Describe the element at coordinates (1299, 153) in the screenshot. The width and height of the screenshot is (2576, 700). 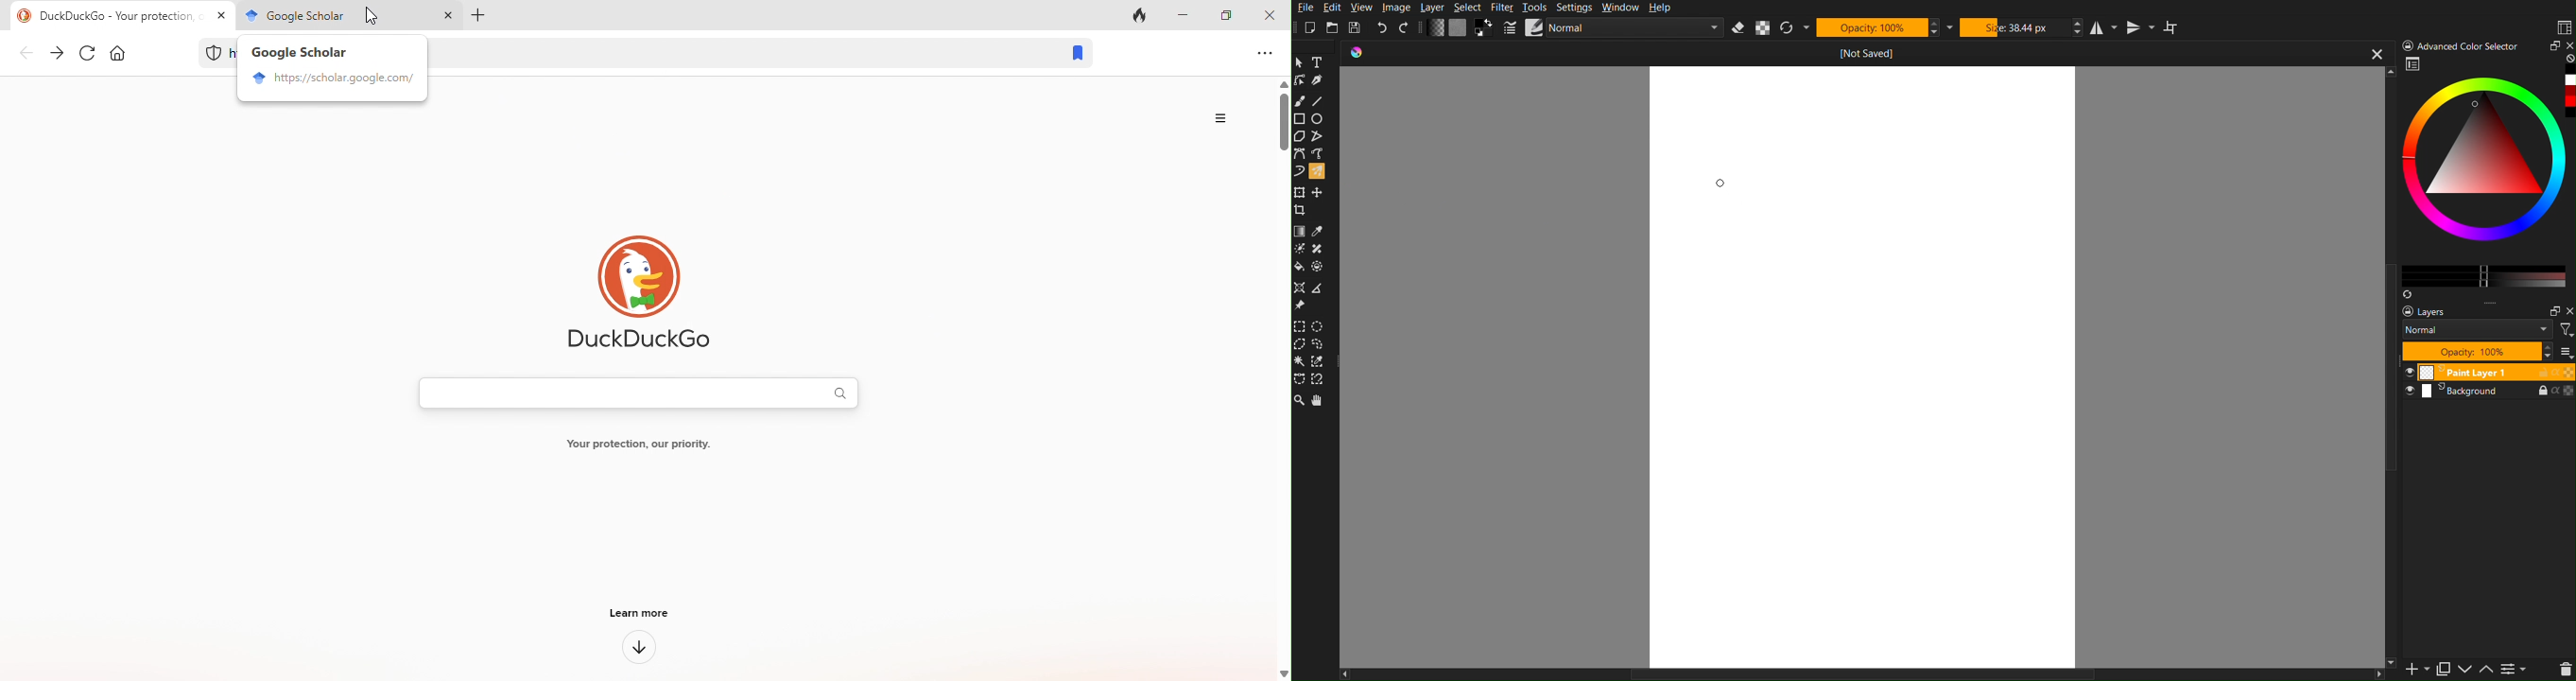
I see `Bezier Curve` at that location.